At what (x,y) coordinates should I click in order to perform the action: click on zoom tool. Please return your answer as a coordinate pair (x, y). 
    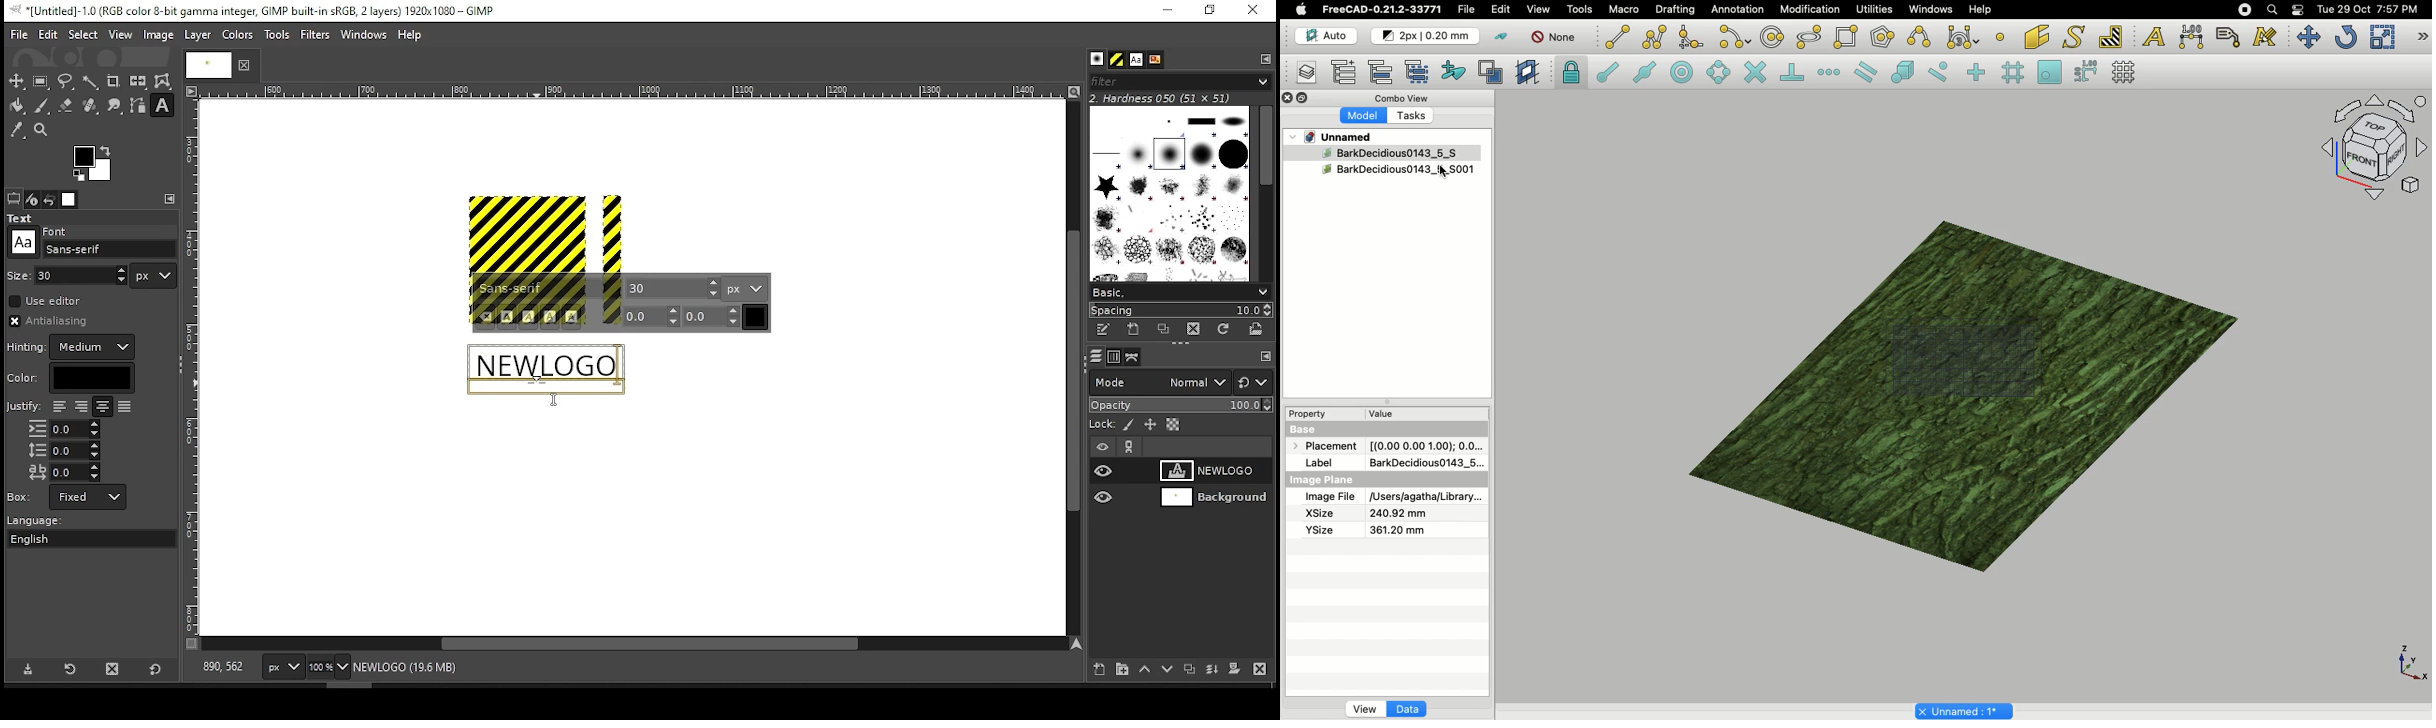
    Looking at the image, I should click on (42, 131).